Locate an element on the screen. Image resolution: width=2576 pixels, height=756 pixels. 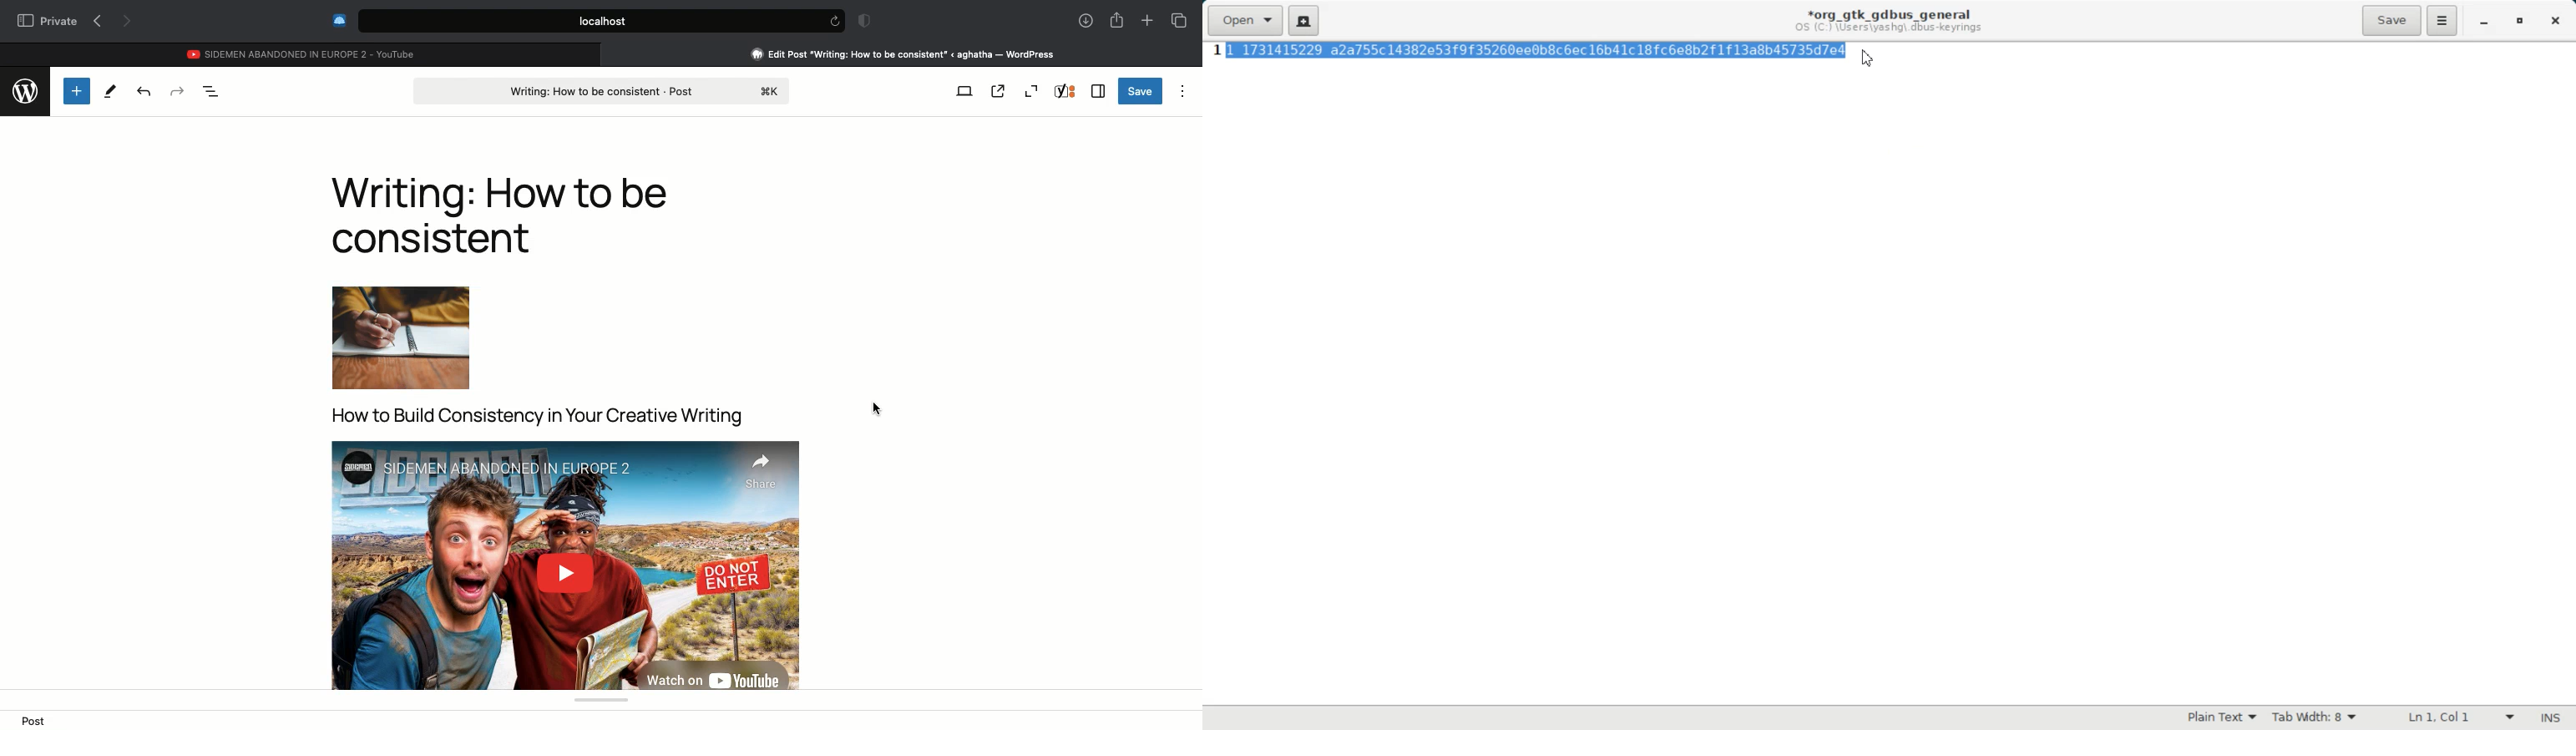
Youtube is located at coordinates (303, 52).